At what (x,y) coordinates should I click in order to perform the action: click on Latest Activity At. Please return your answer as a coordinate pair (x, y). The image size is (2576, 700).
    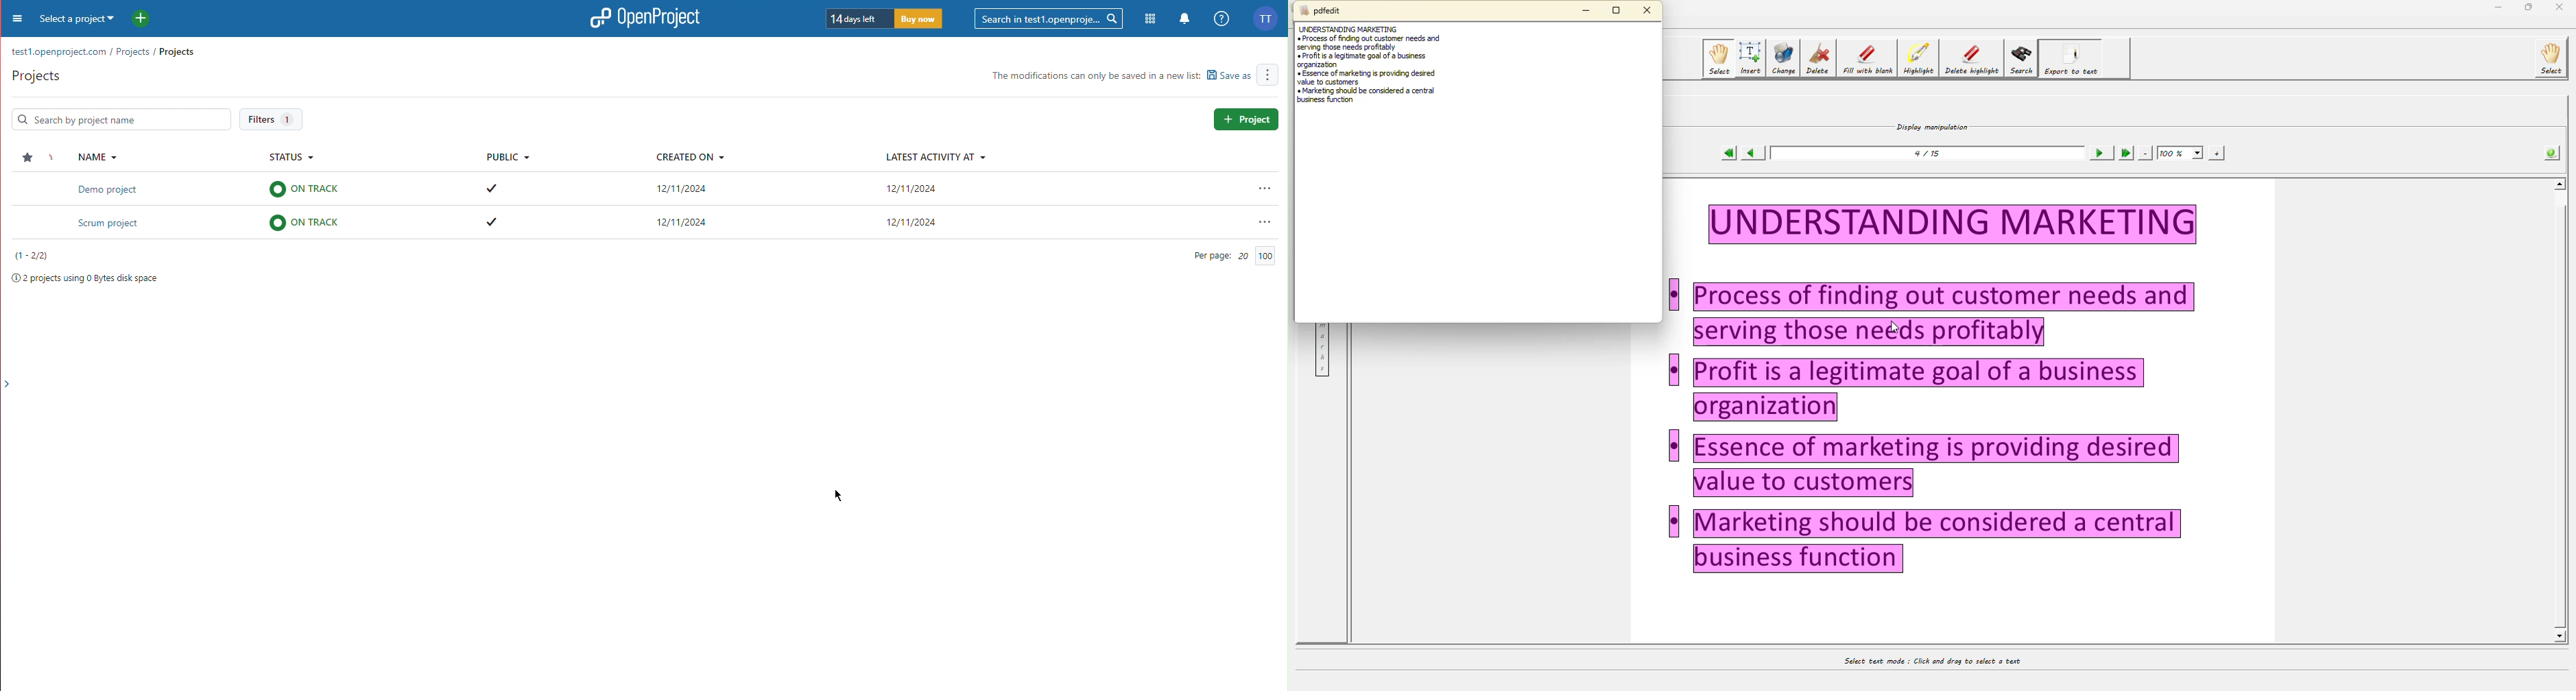
    Looking at the image, I should click on (941, 156).